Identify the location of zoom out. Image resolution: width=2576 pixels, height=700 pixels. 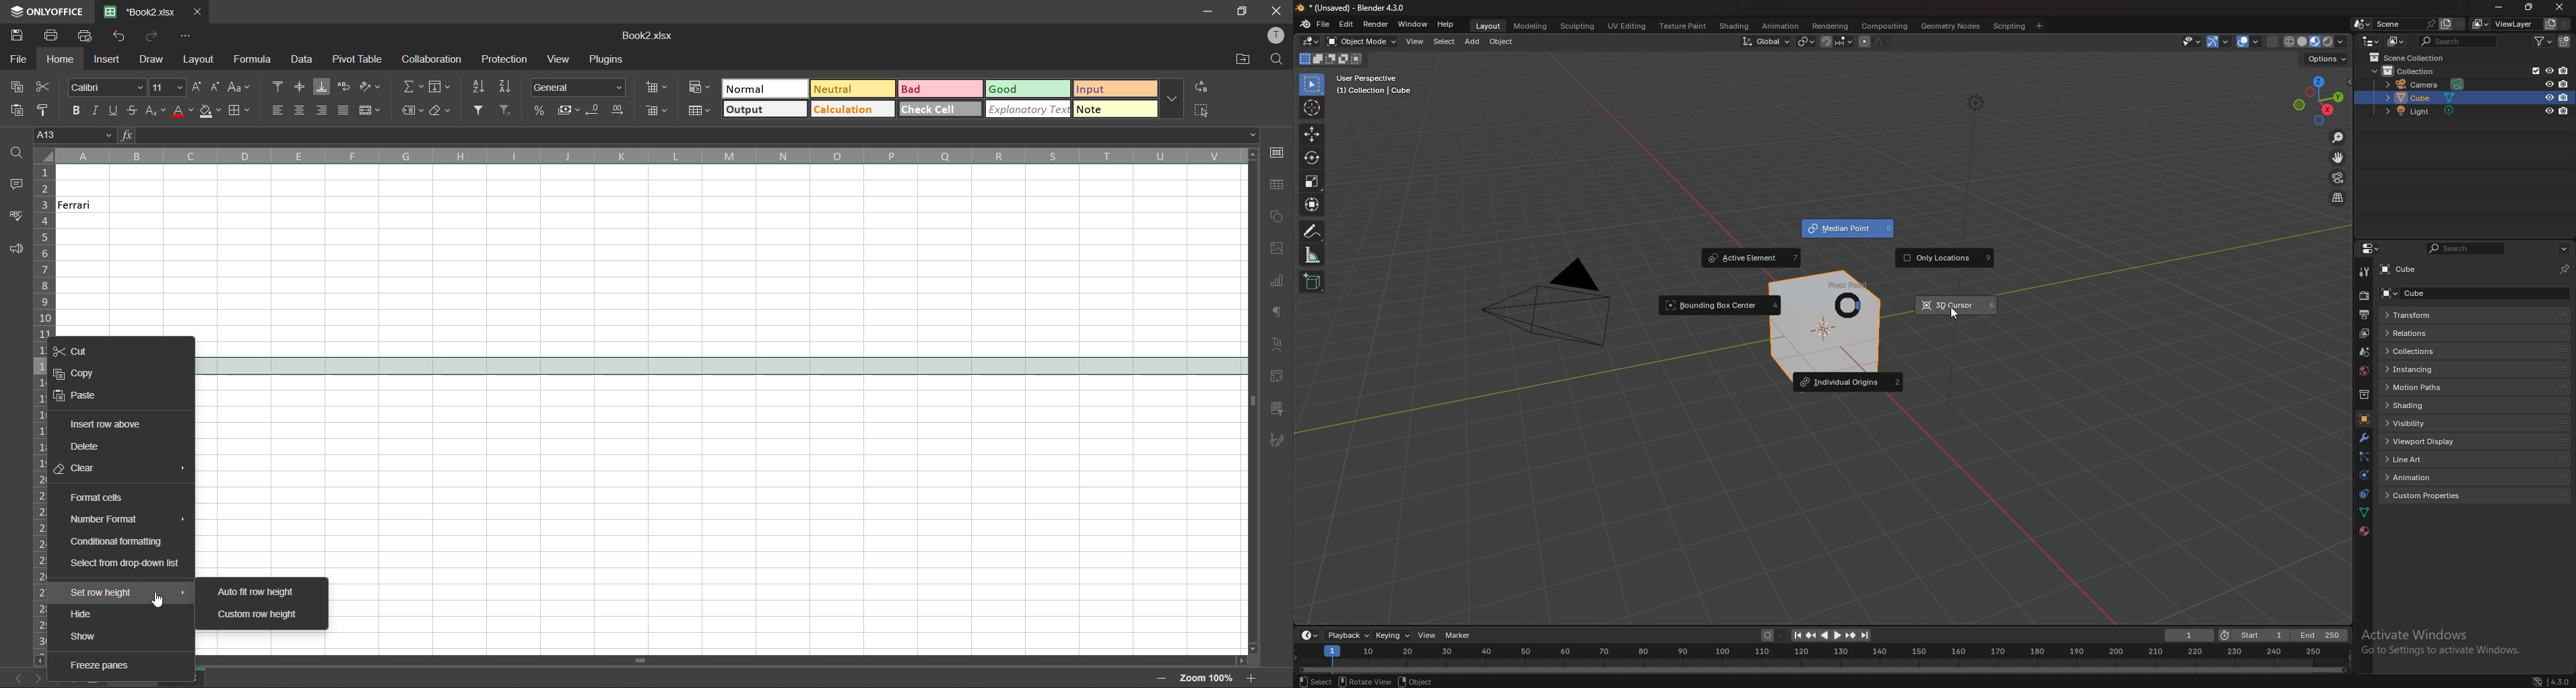
(1156, 677).